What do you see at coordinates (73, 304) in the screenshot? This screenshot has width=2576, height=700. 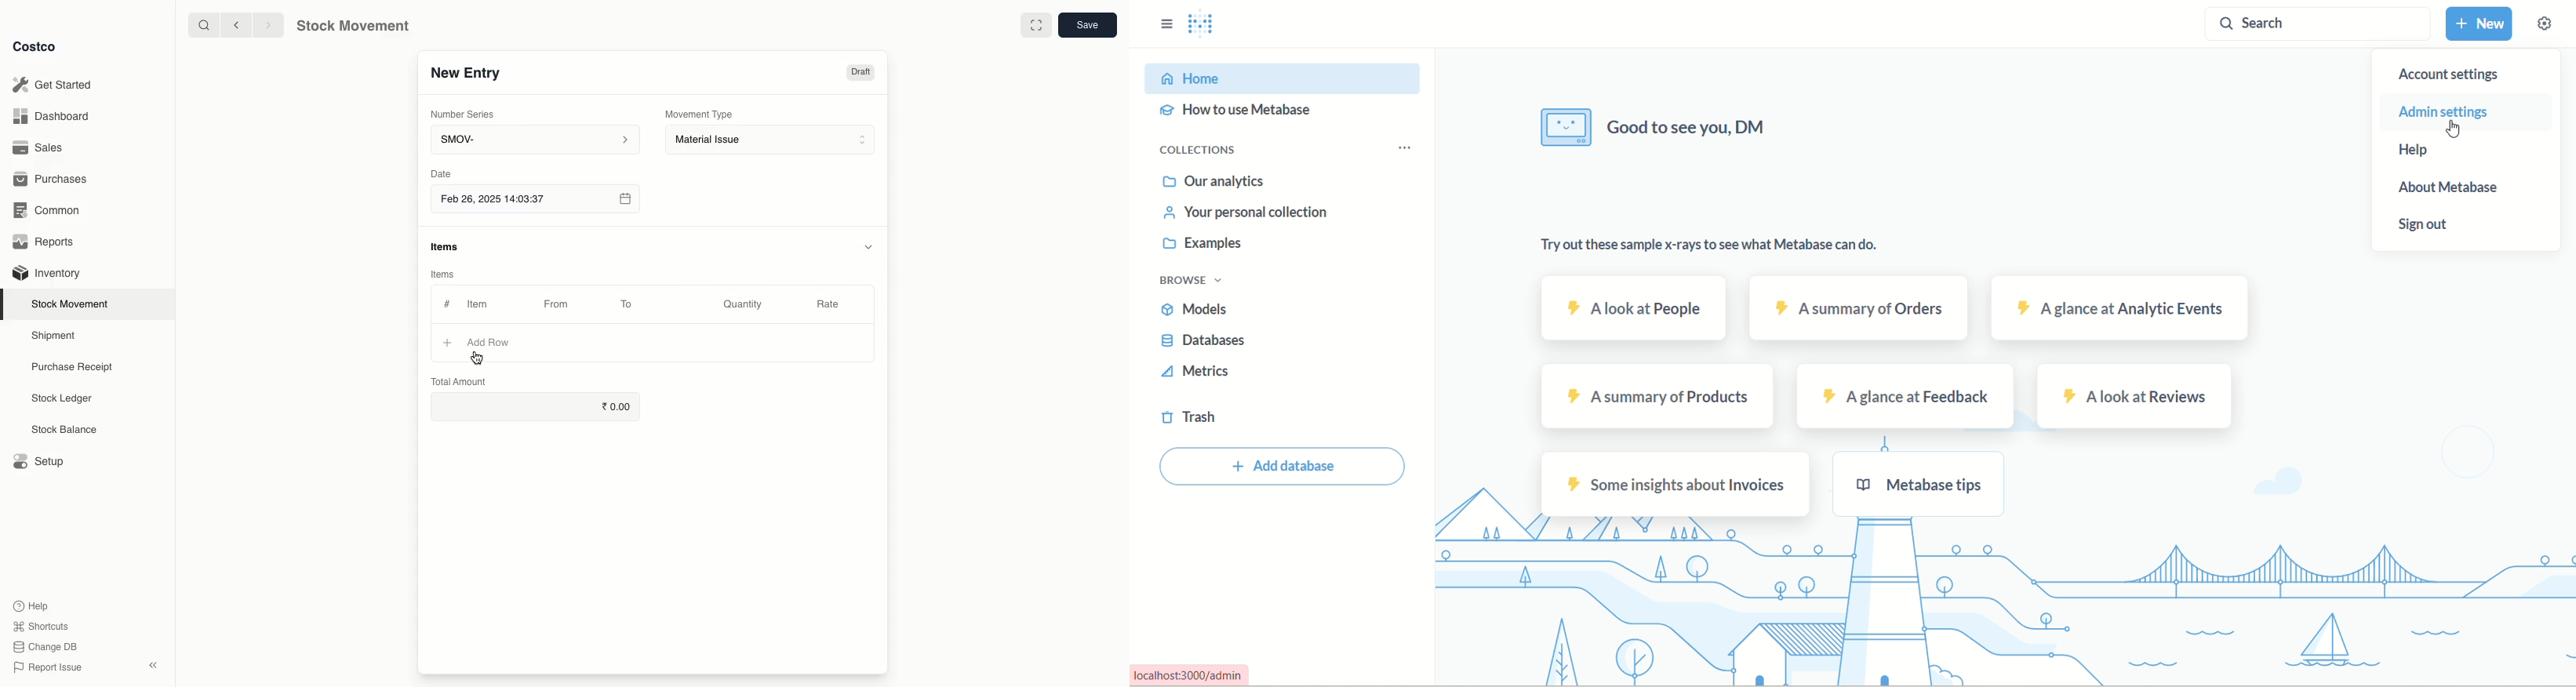 I see `Stock Movement` at bounding box center [73, 304].